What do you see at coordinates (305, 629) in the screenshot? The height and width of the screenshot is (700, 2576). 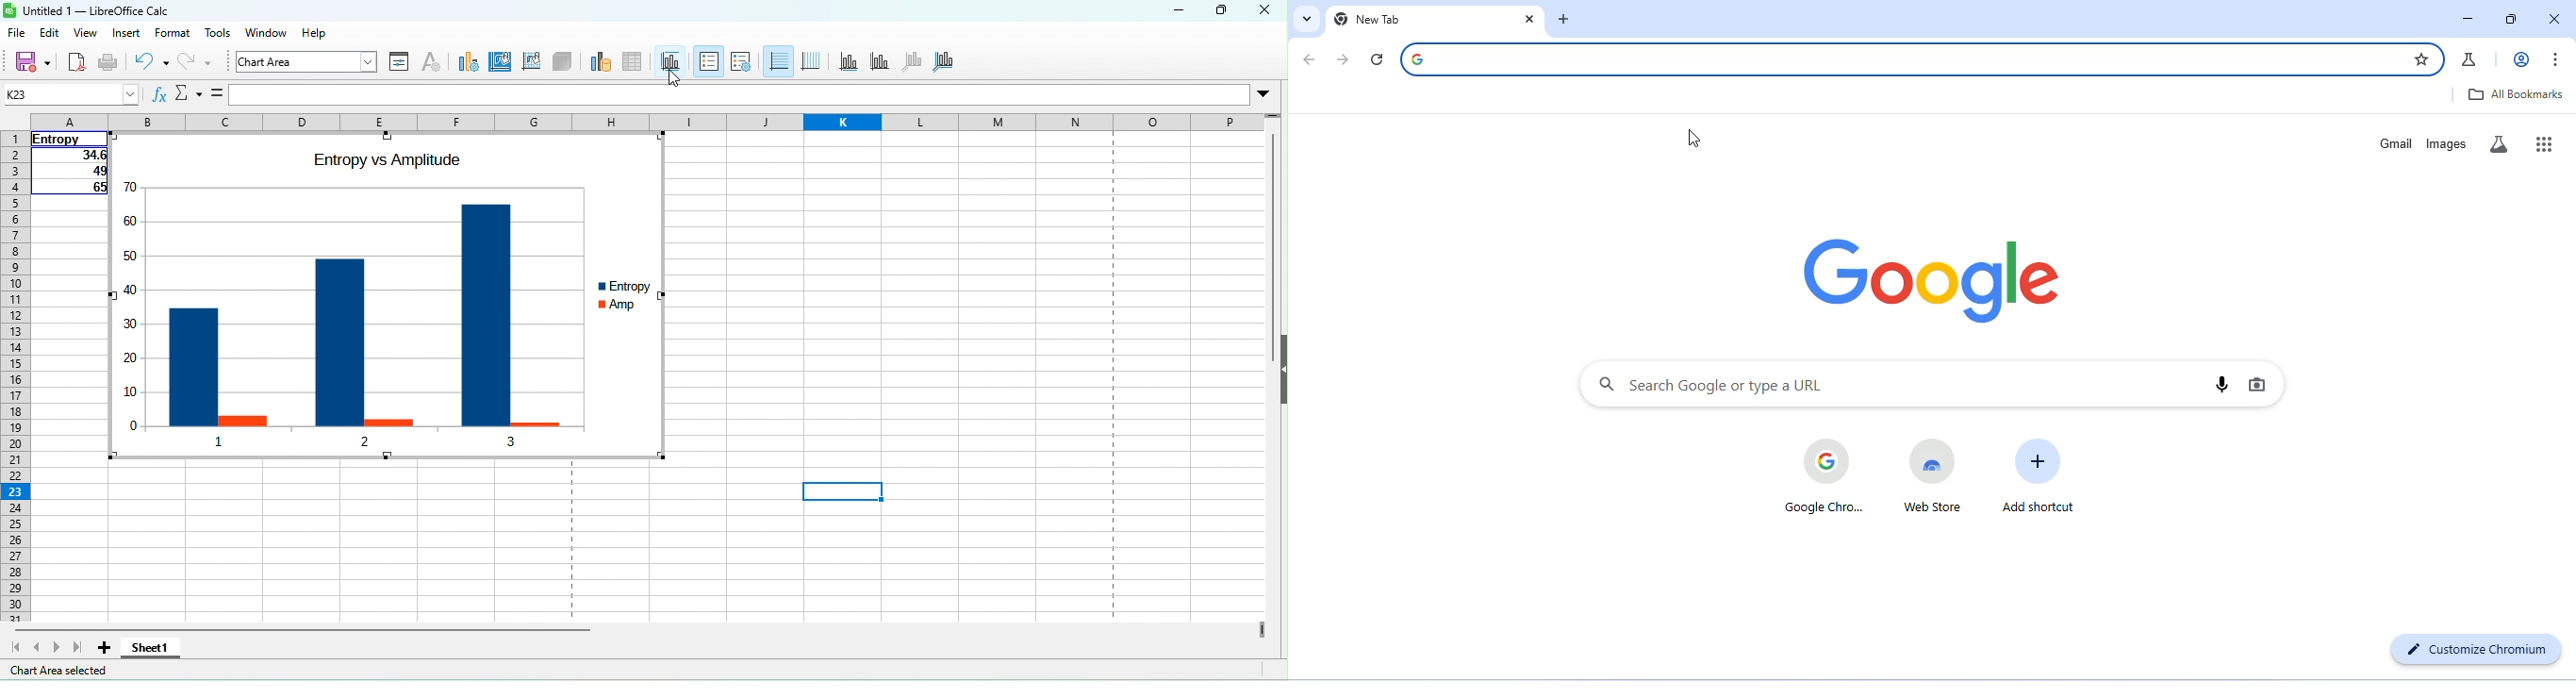 I see `horizontal scroll bar` at bounding box center [305, 629].